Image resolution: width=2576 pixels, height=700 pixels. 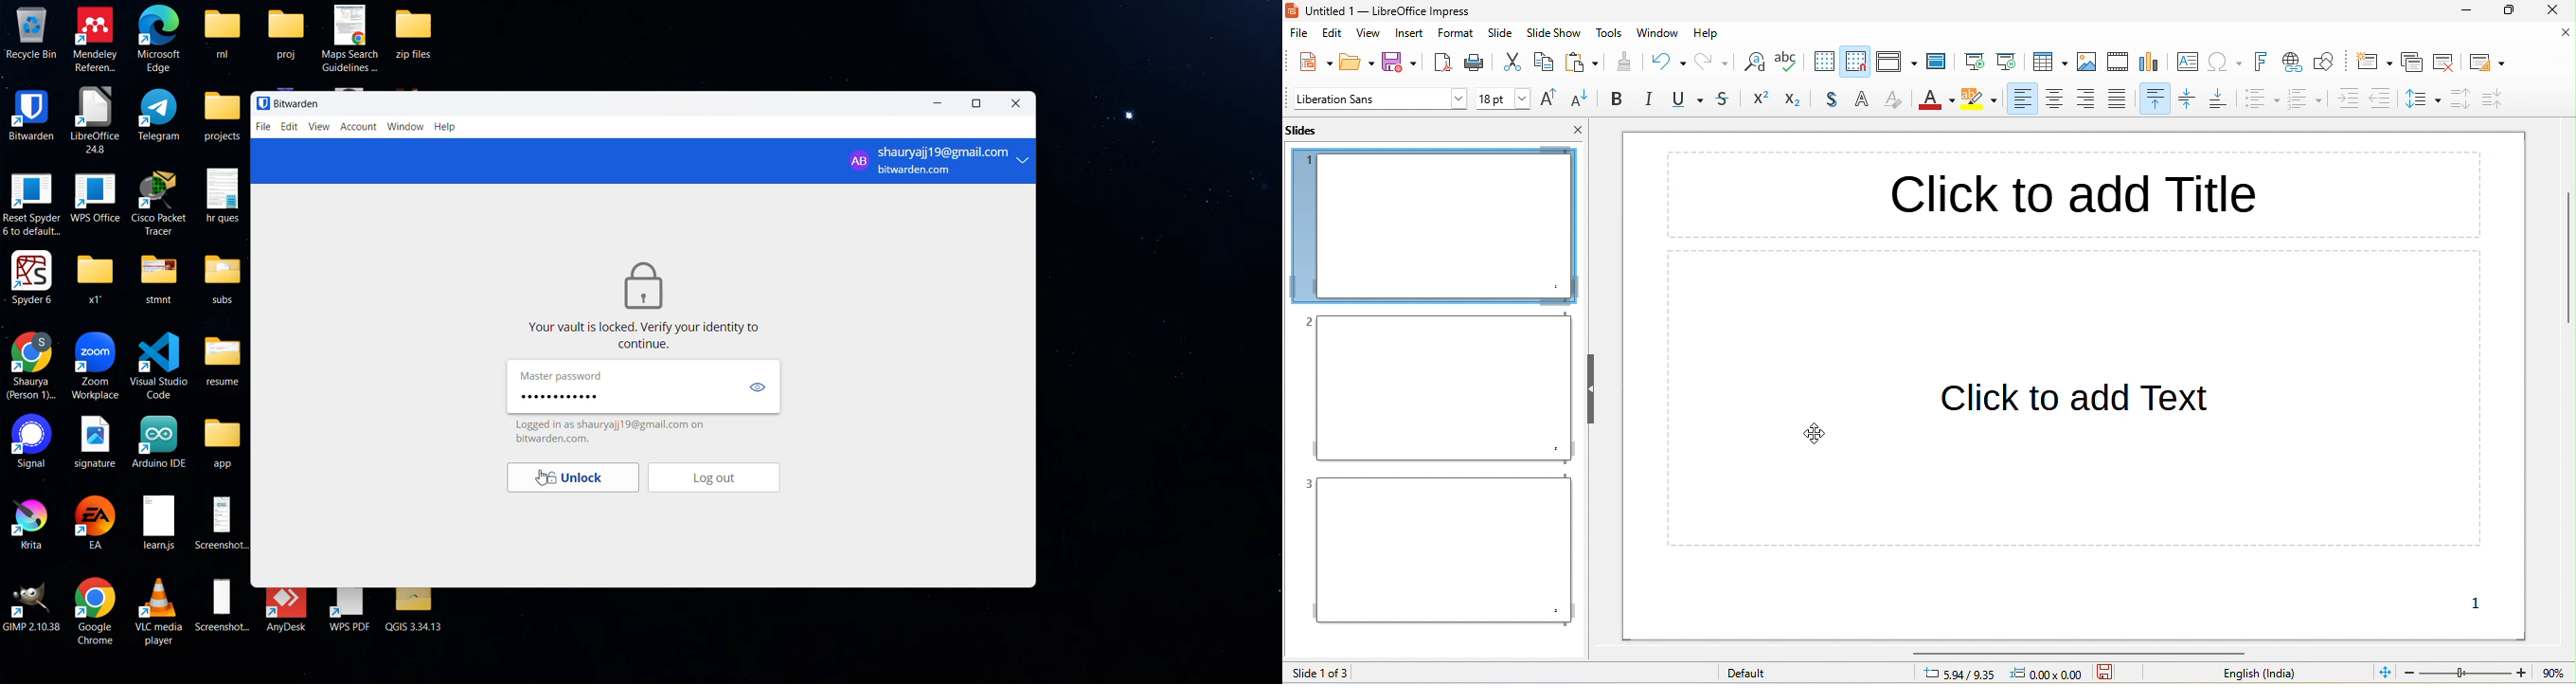 I want to click on character highlighting, so click(x=1979, y=101).